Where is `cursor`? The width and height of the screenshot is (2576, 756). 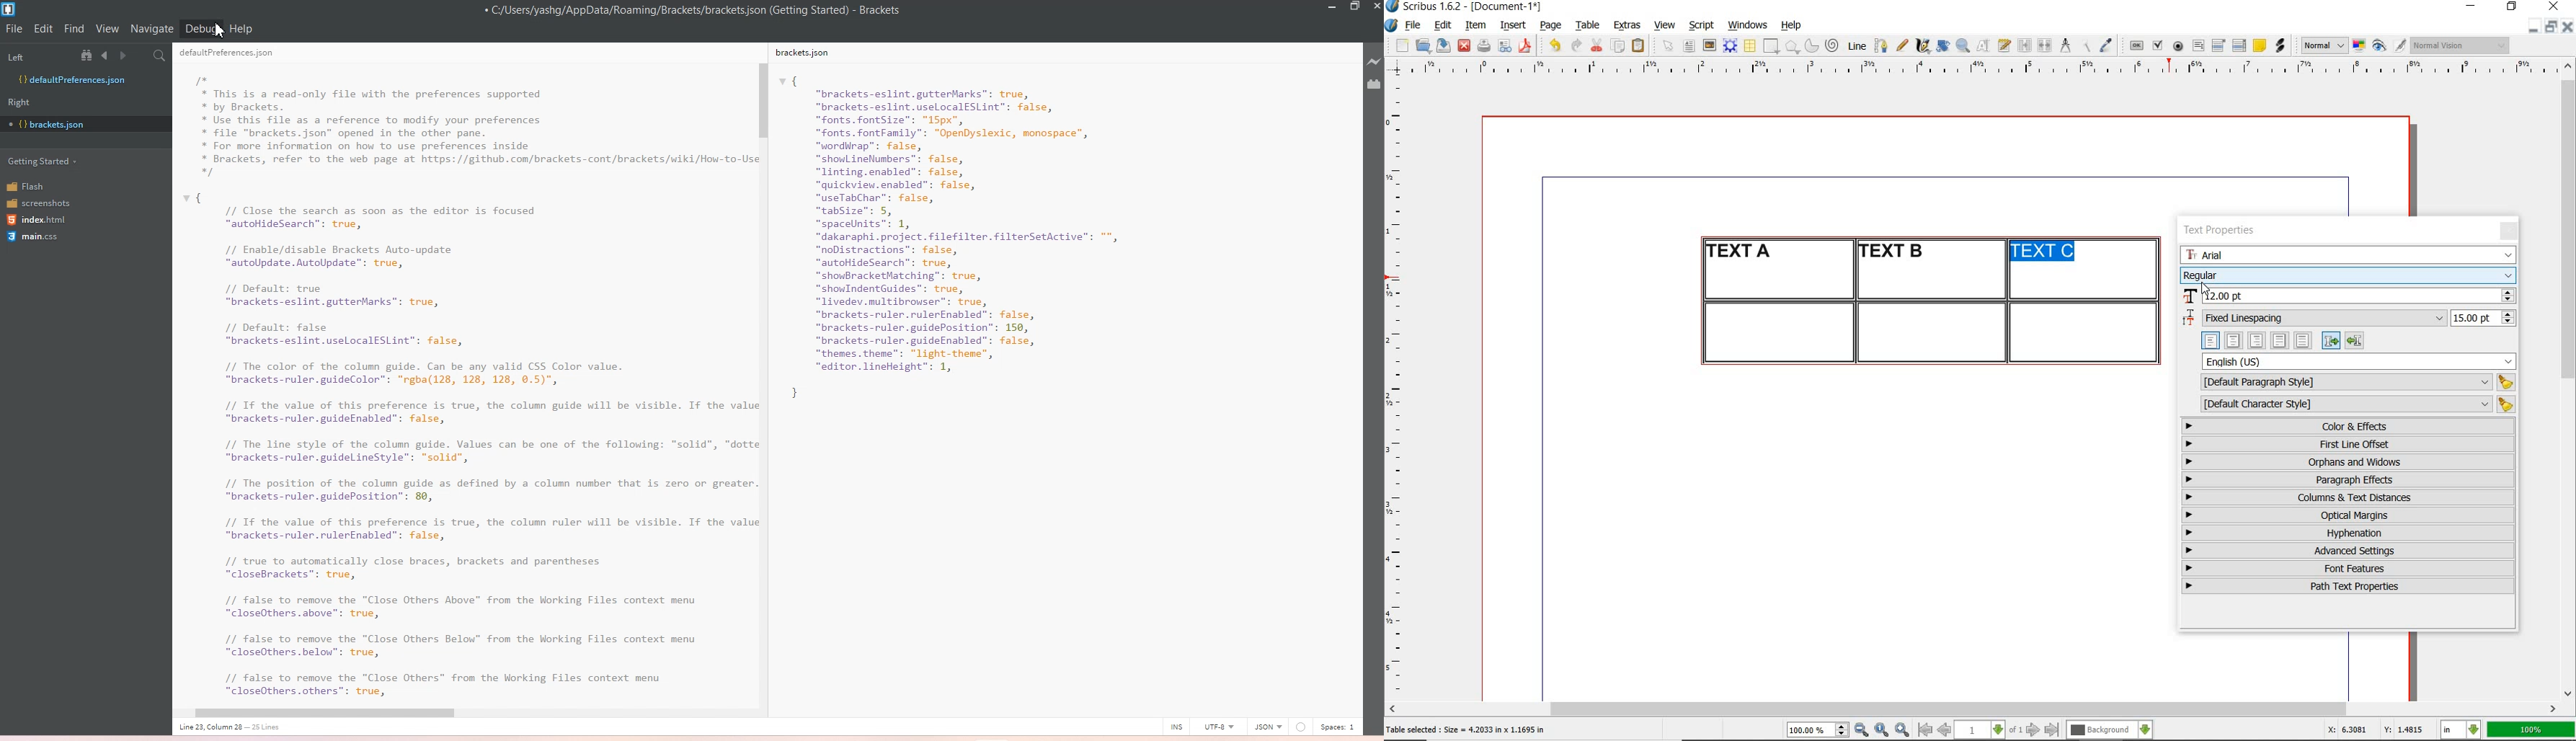 cursor is located at coordinates (2206, 288).